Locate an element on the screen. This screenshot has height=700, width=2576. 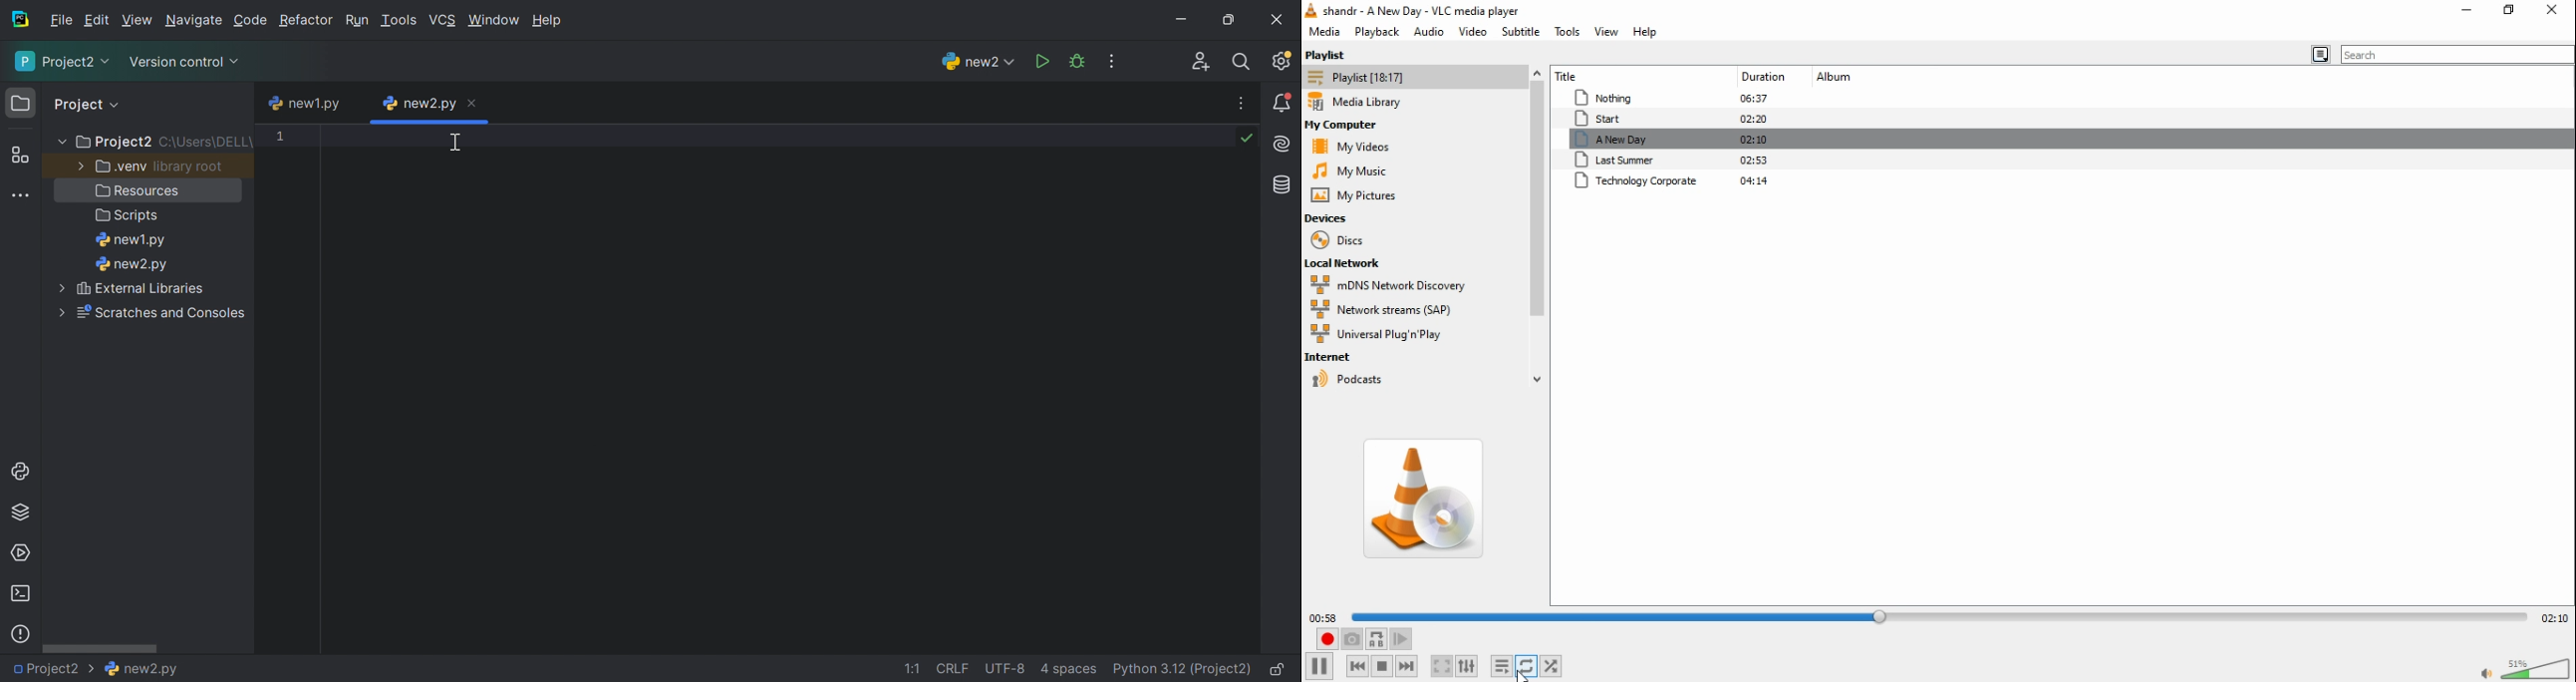
.venv is located at coordinates (121, 166).